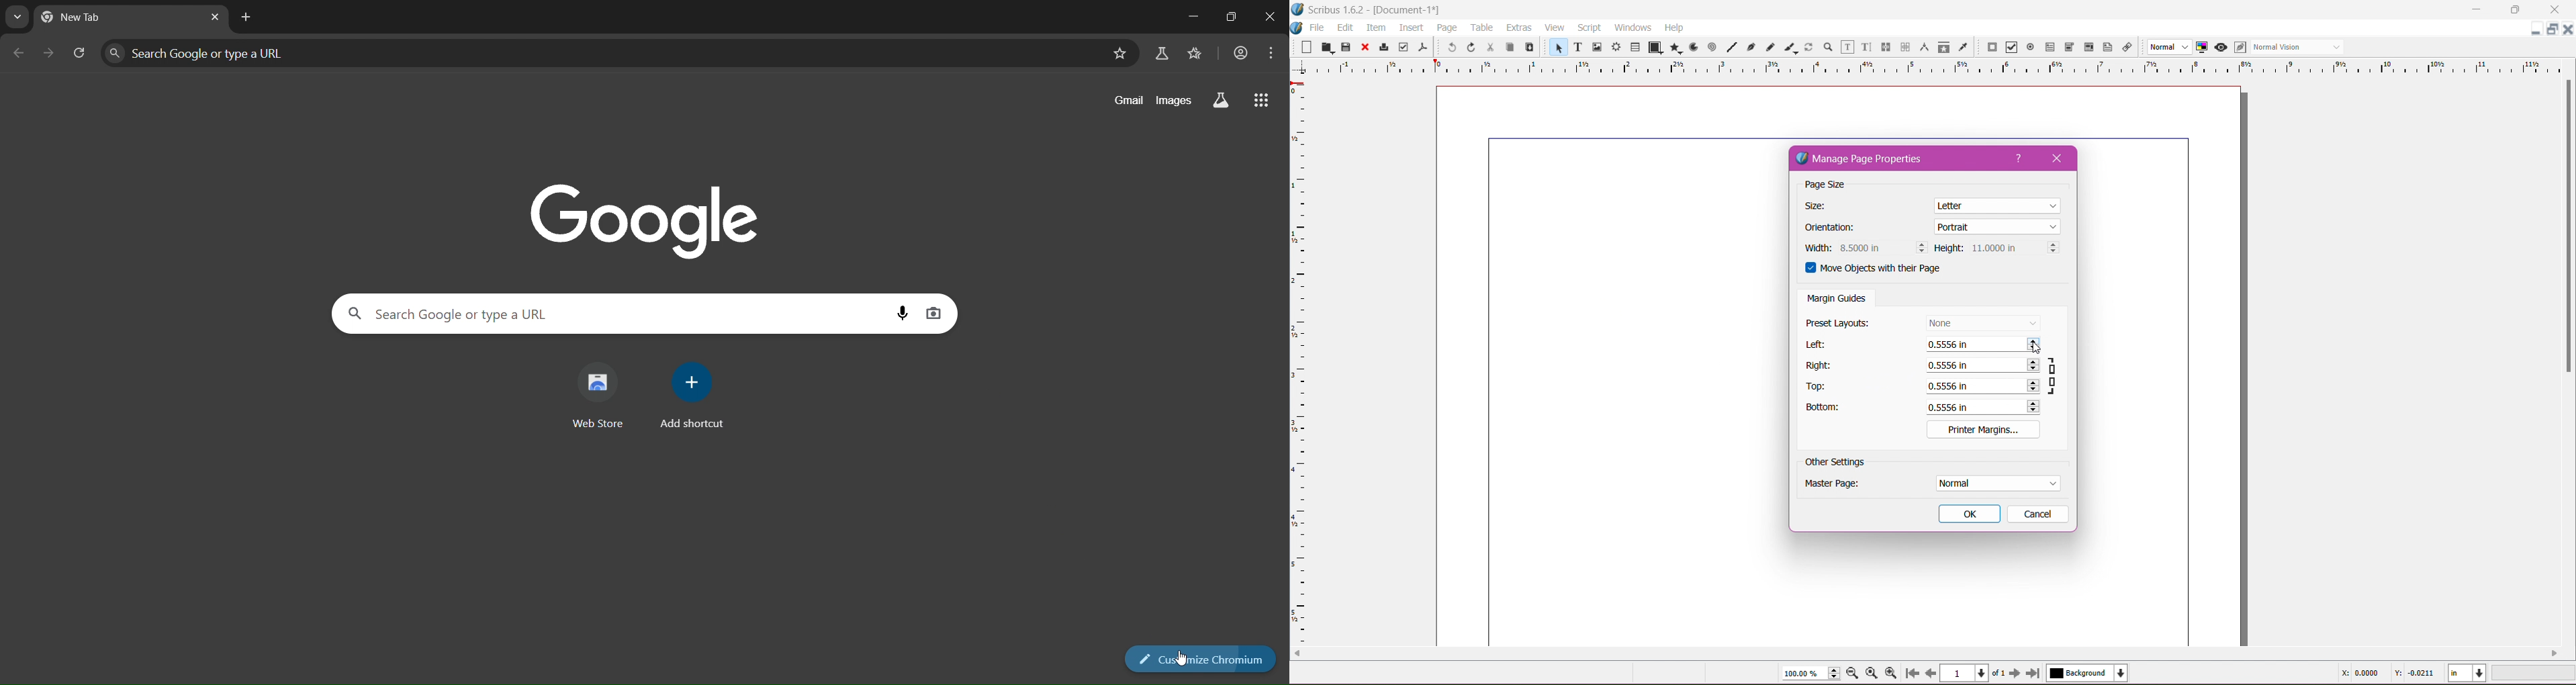 The width and height of the screenshot is (2576, 700). I want to click on Help, so click(2019, 159).